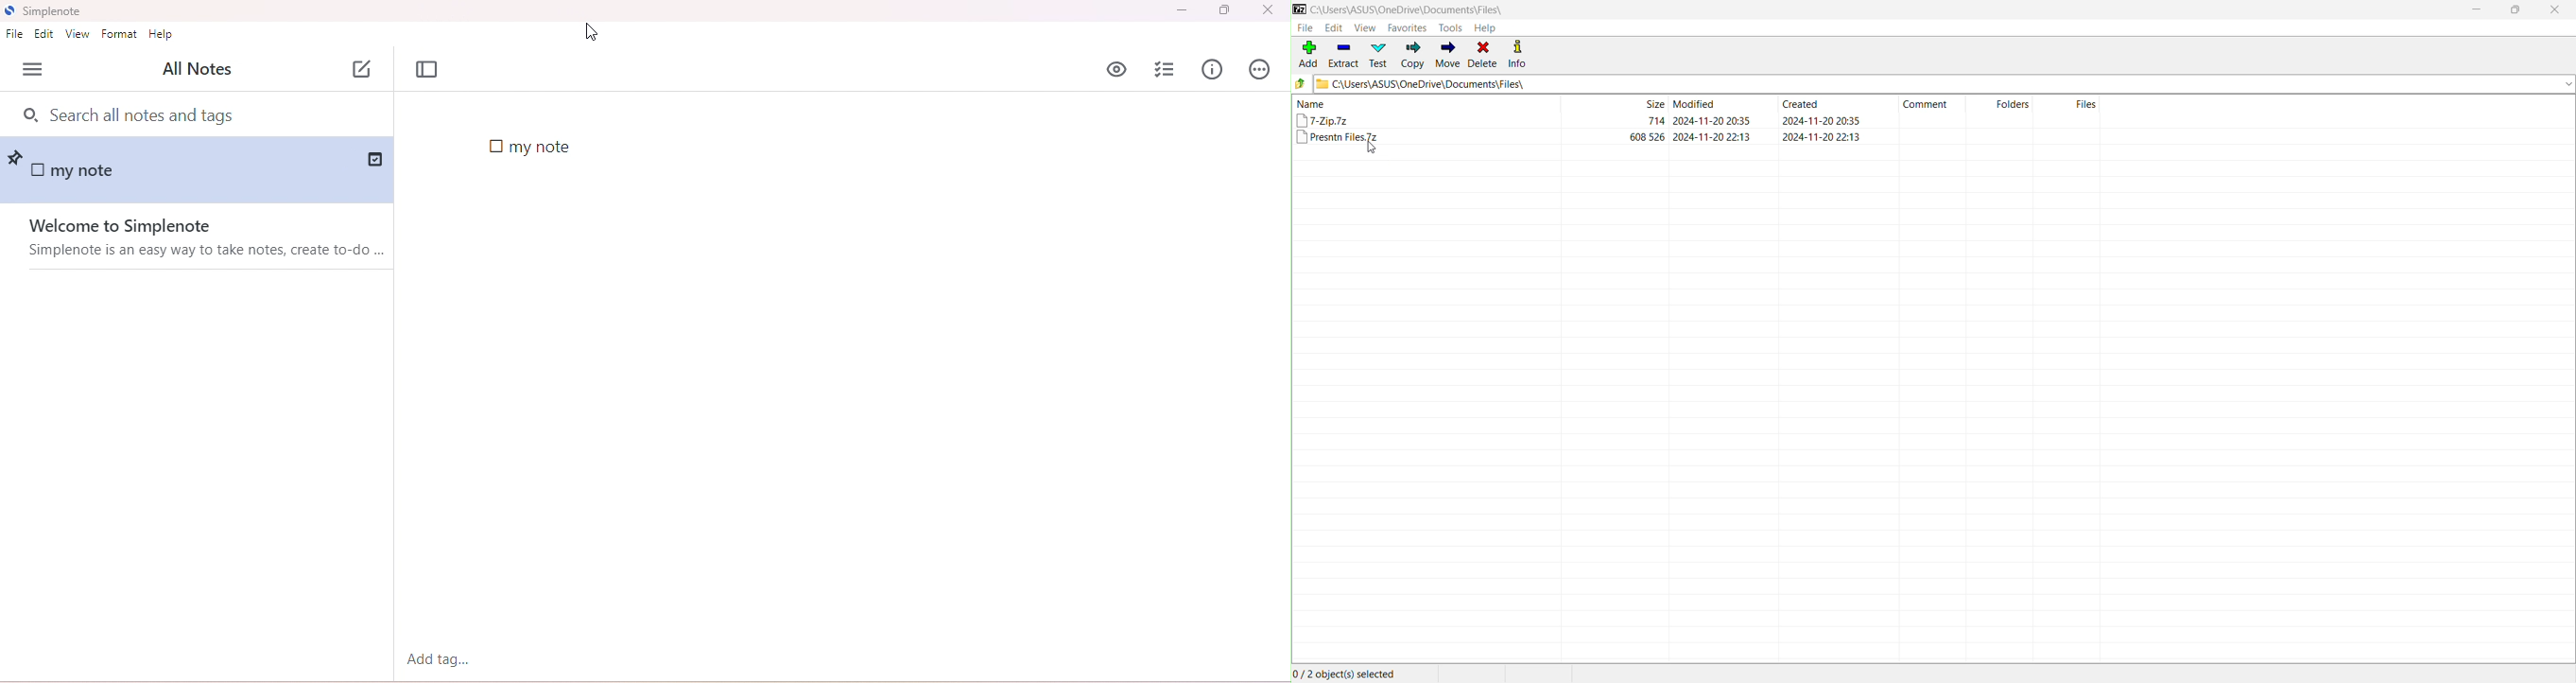 This screenshot has height=700, width=2576. Describe the element at coordinates (1648, 137) in the screenshot. I see `size` at that location.